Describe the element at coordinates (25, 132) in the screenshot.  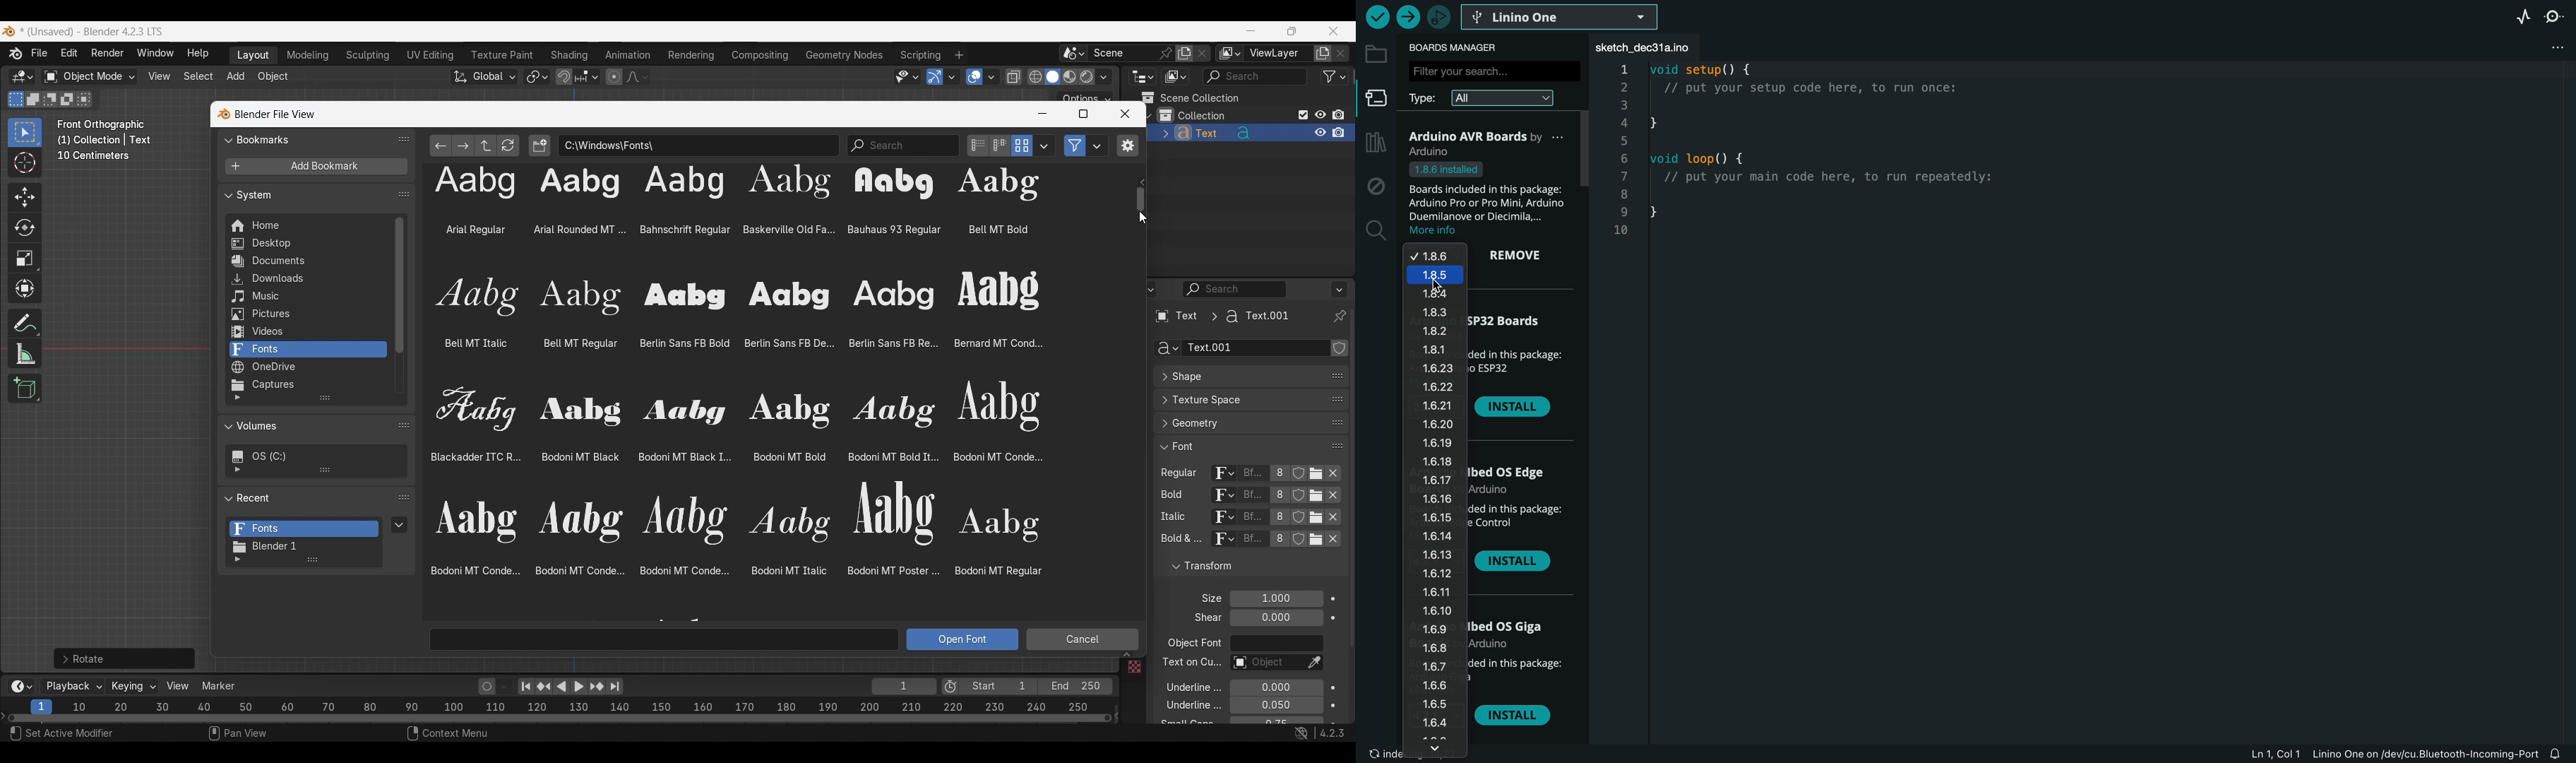
I see `Select box` at that location.